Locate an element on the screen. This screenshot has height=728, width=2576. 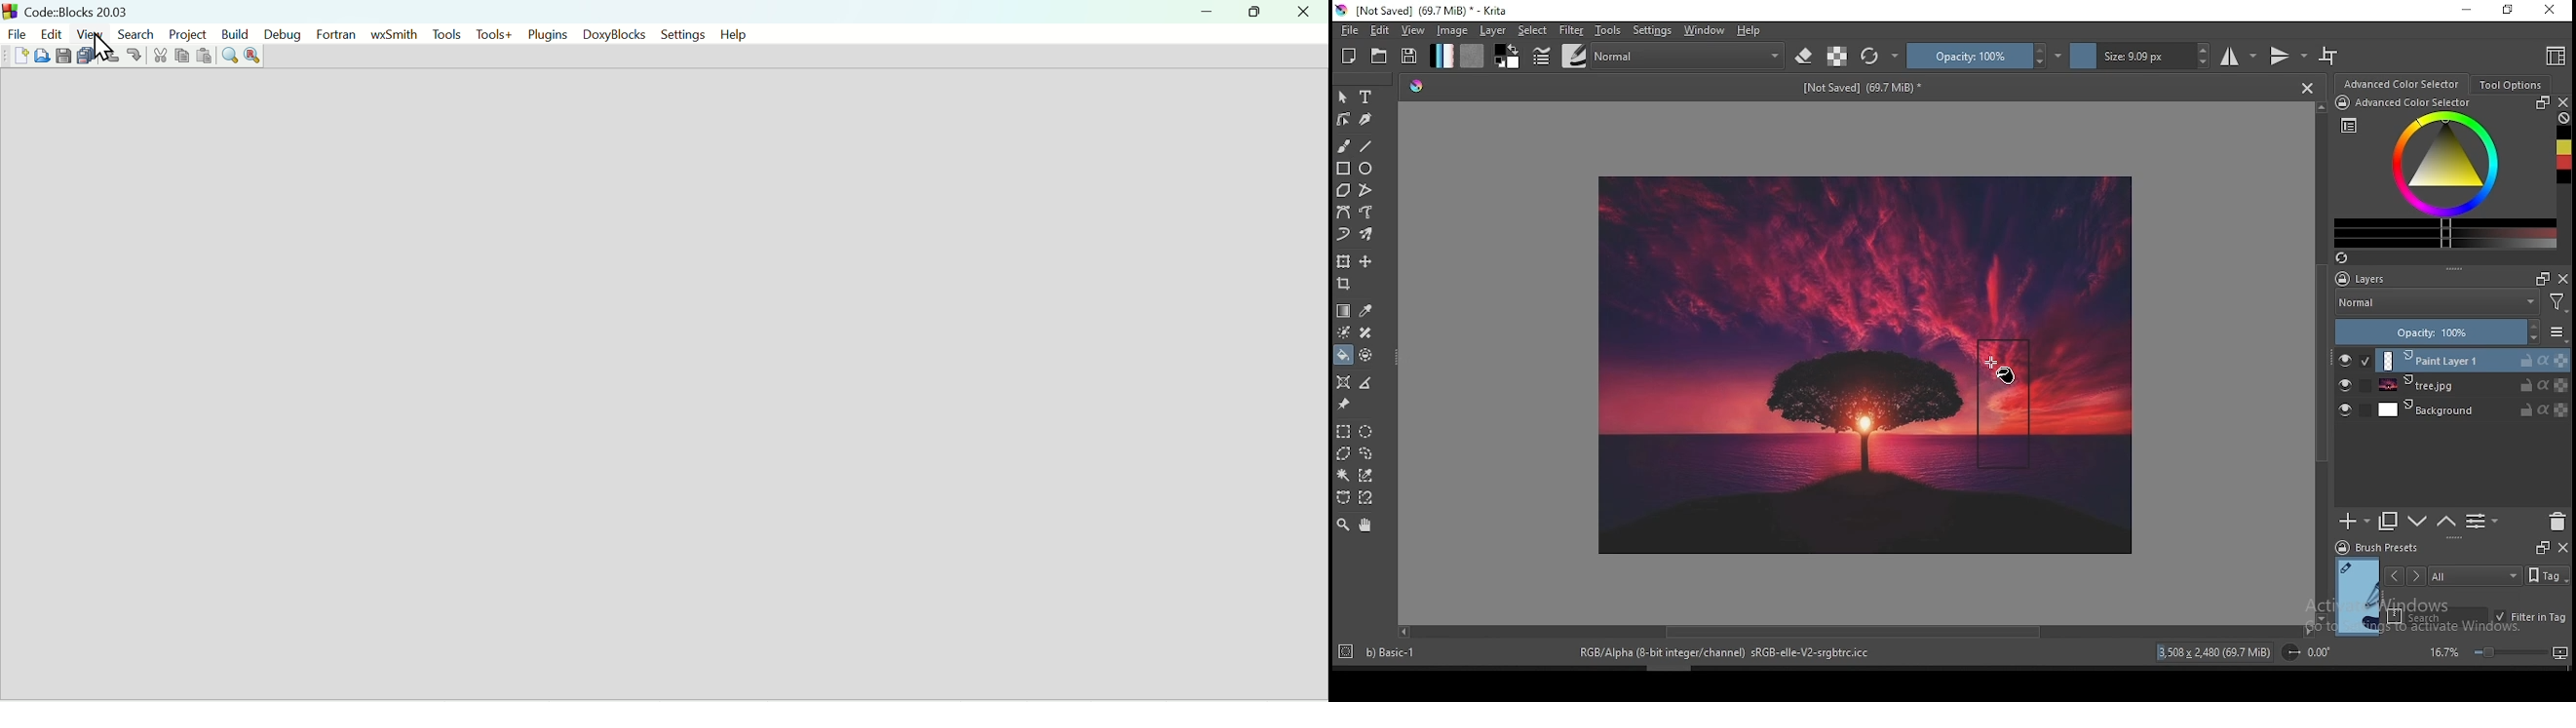
Scroll Bar is located at coordinates (1854, 633).